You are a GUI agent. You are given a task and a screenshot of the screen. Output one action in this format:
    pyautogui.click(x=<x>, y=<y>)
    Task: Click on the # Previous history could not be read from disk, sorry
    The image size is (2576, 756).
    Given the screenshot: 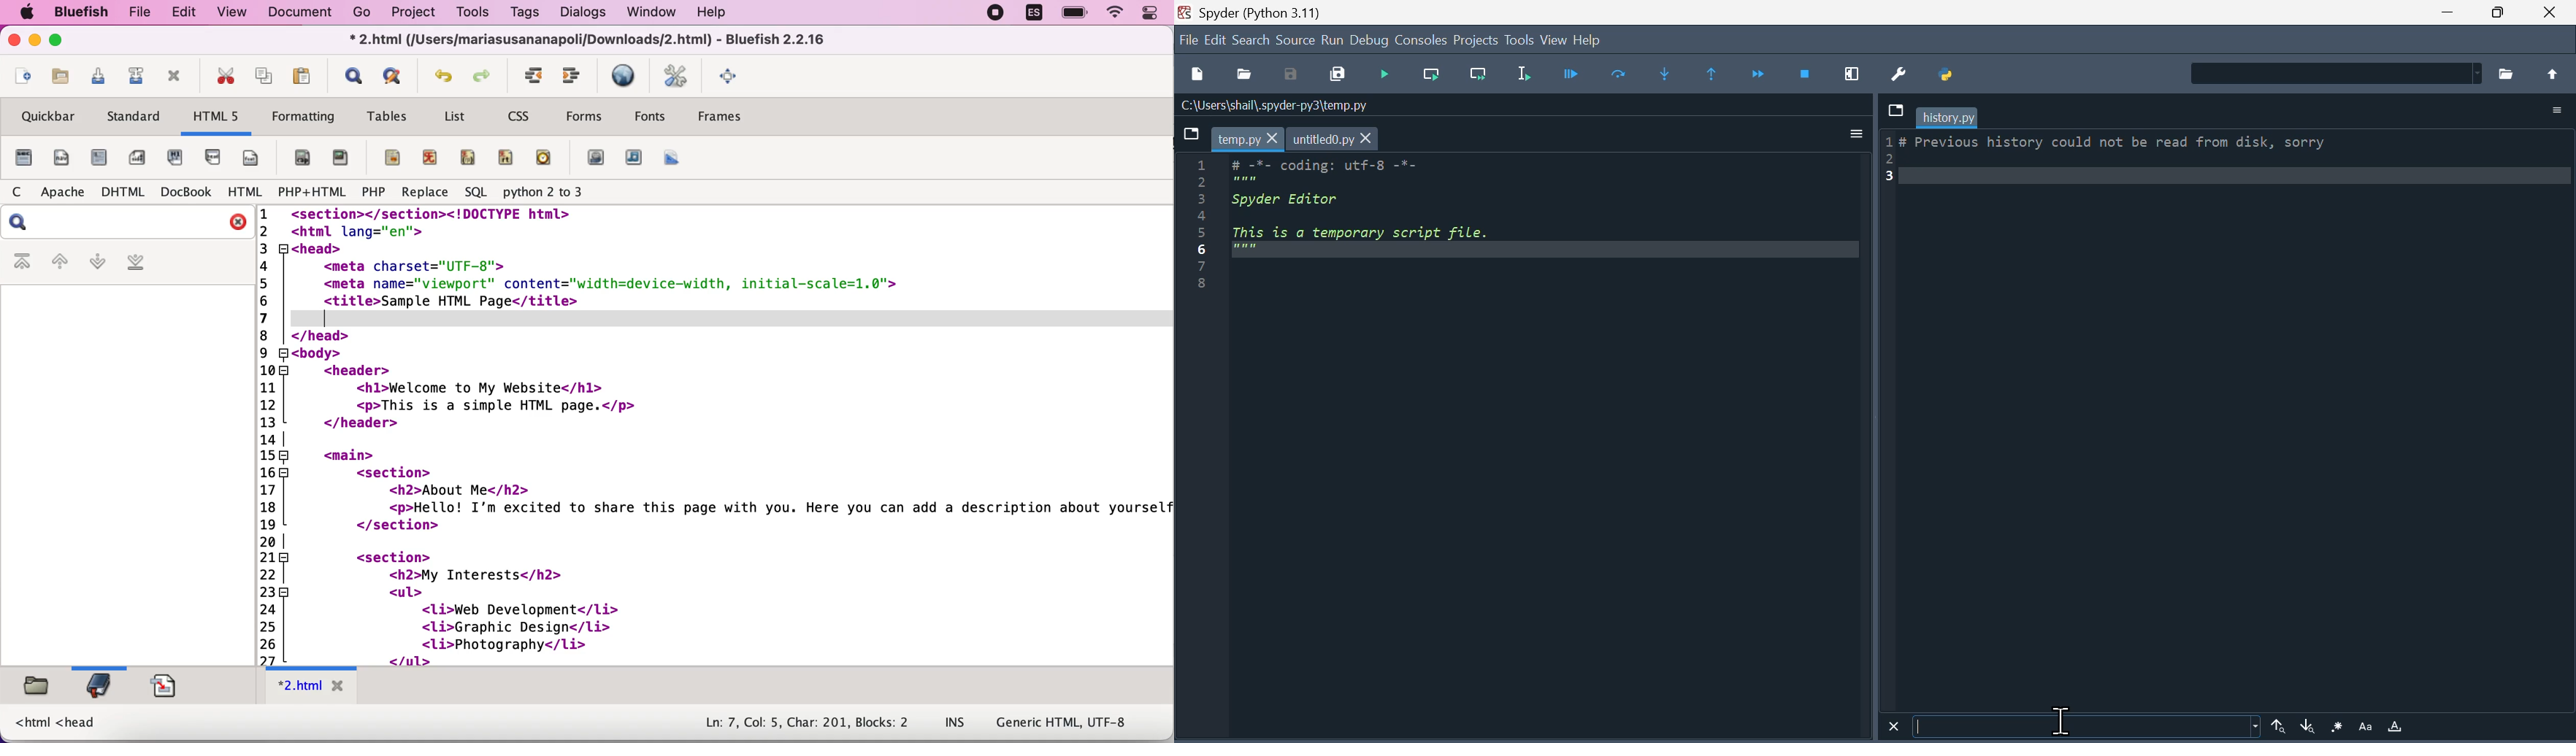 What is the action you would take?
    pyautogui.click(x=2127, y=145)
    